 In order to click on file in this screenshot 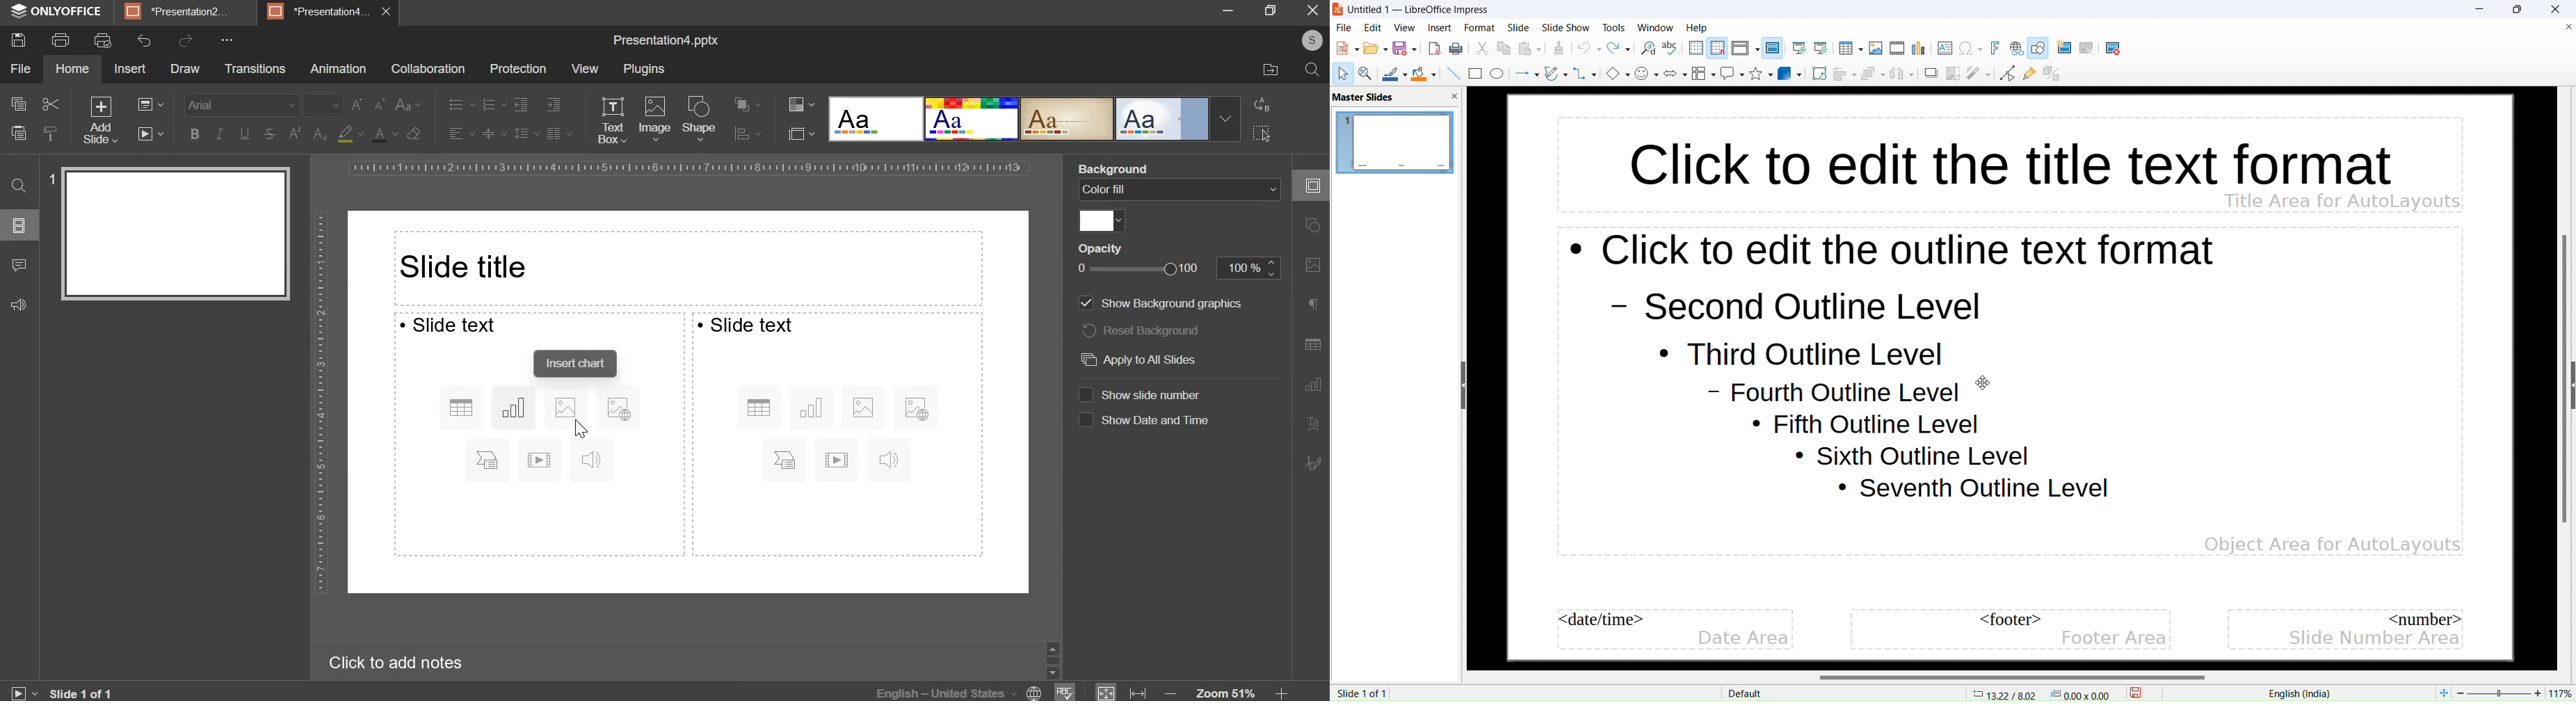, I will do `click(1344, 28)`.